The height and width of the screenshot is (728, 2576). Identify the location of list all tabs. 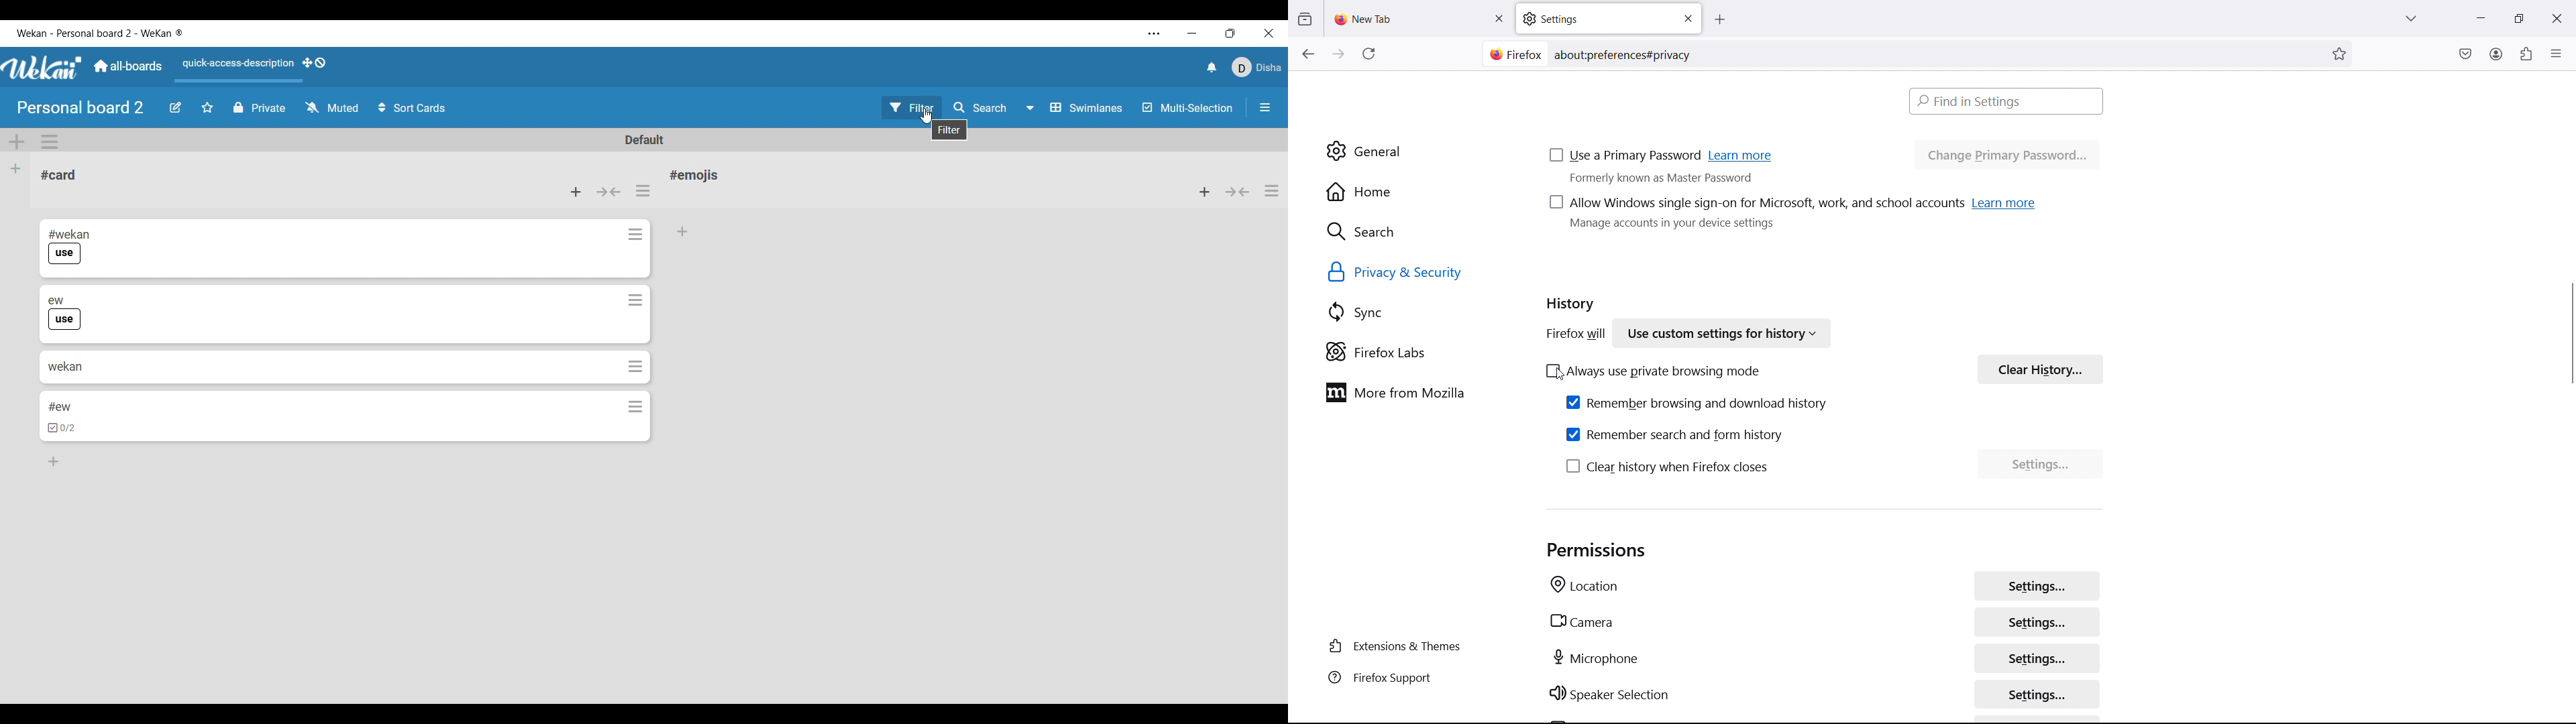
(2411, 17).